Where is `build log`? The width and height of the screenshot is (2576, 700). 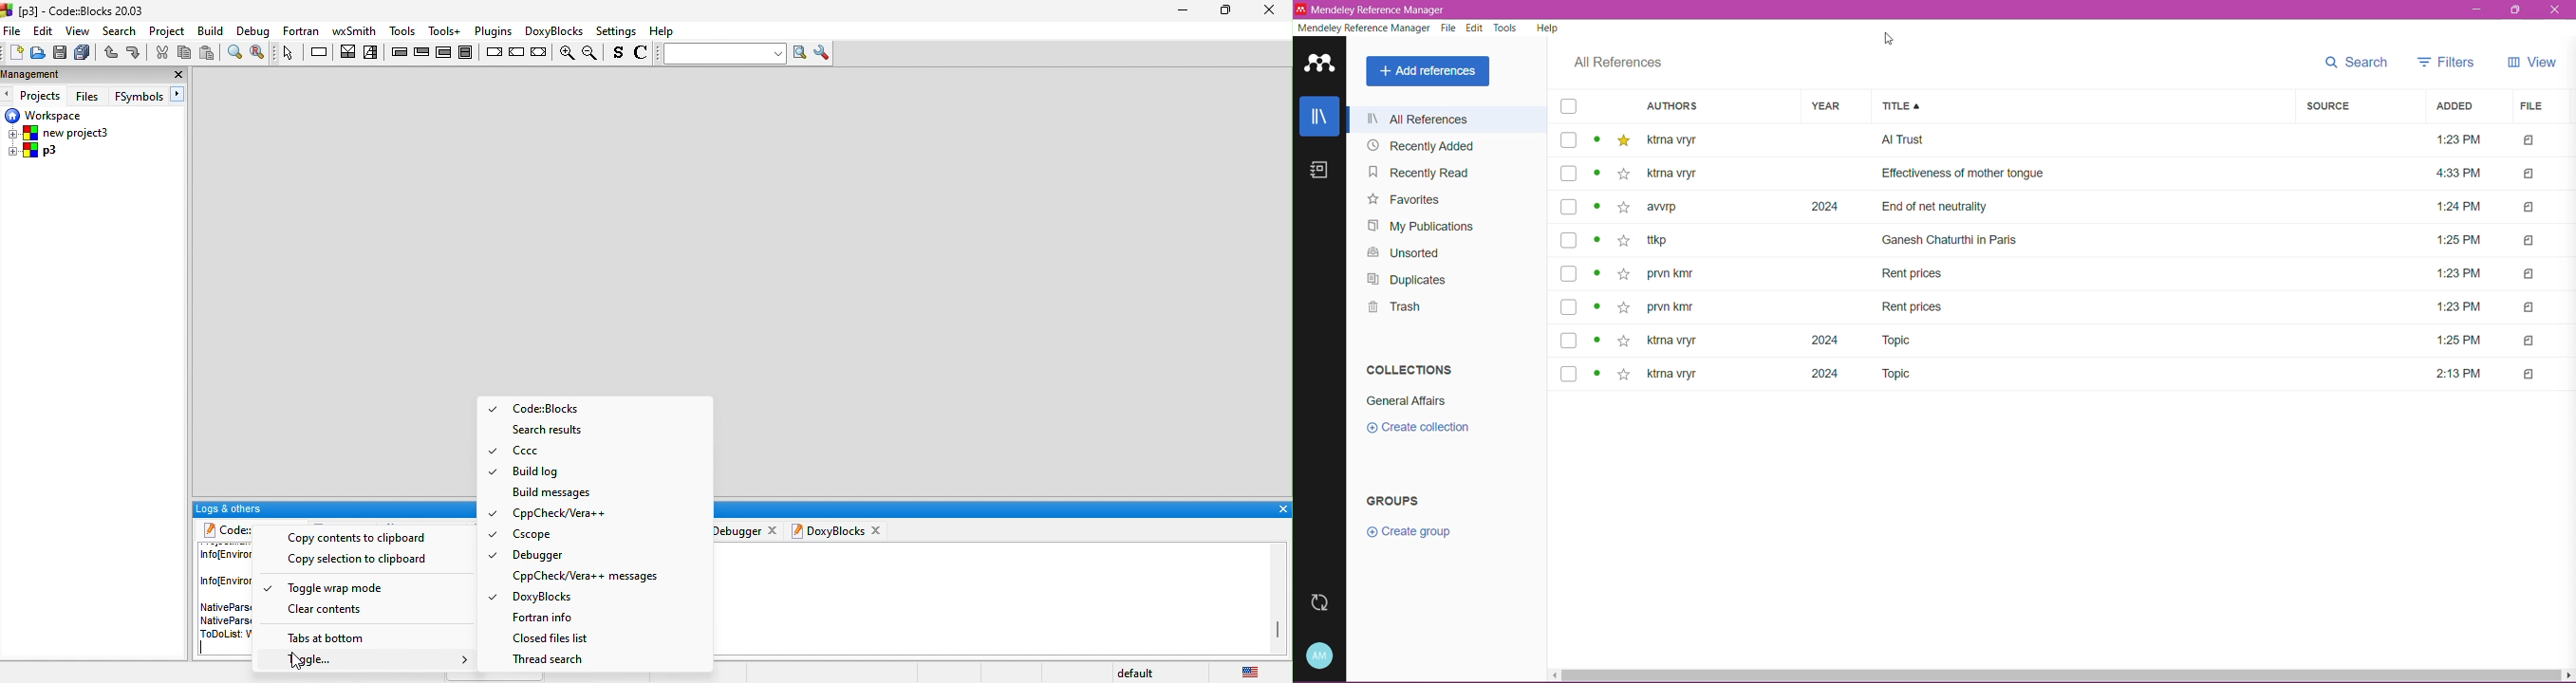
build log is located at coordinates (539, 471).